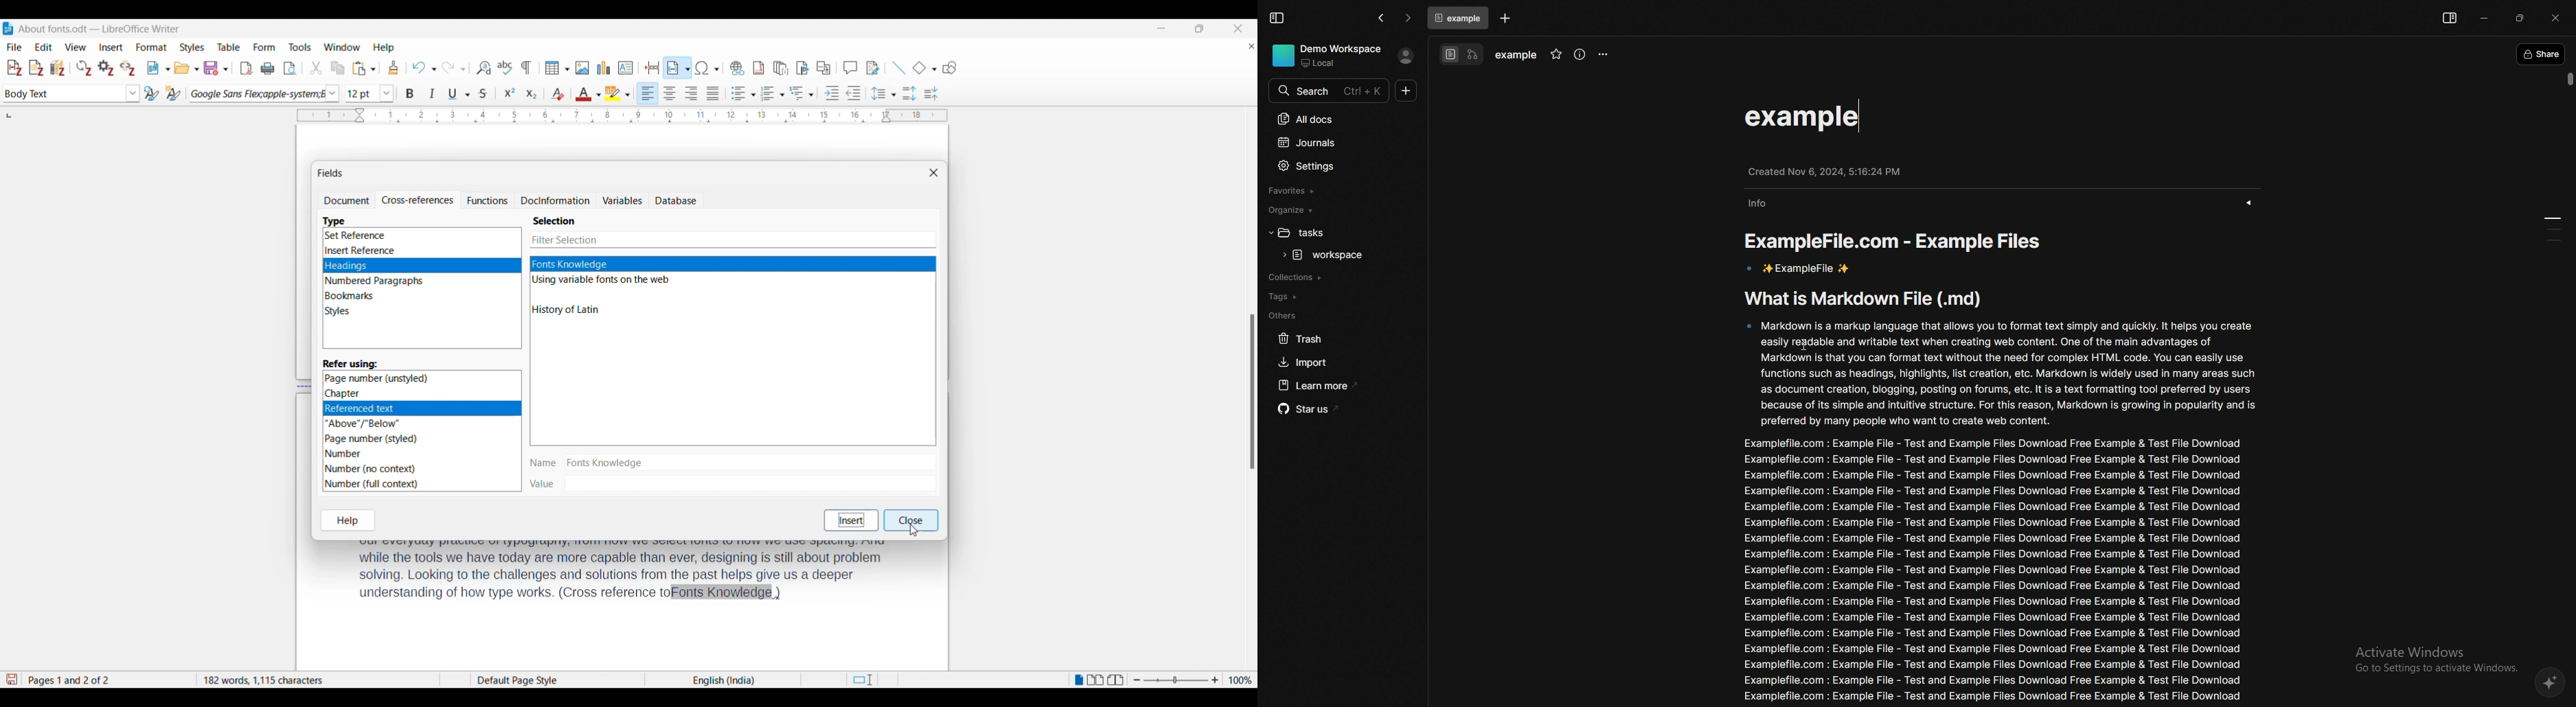 The width and height of the screenshot is (2576, 728). I want to click on Format menu, so click(151, 47).